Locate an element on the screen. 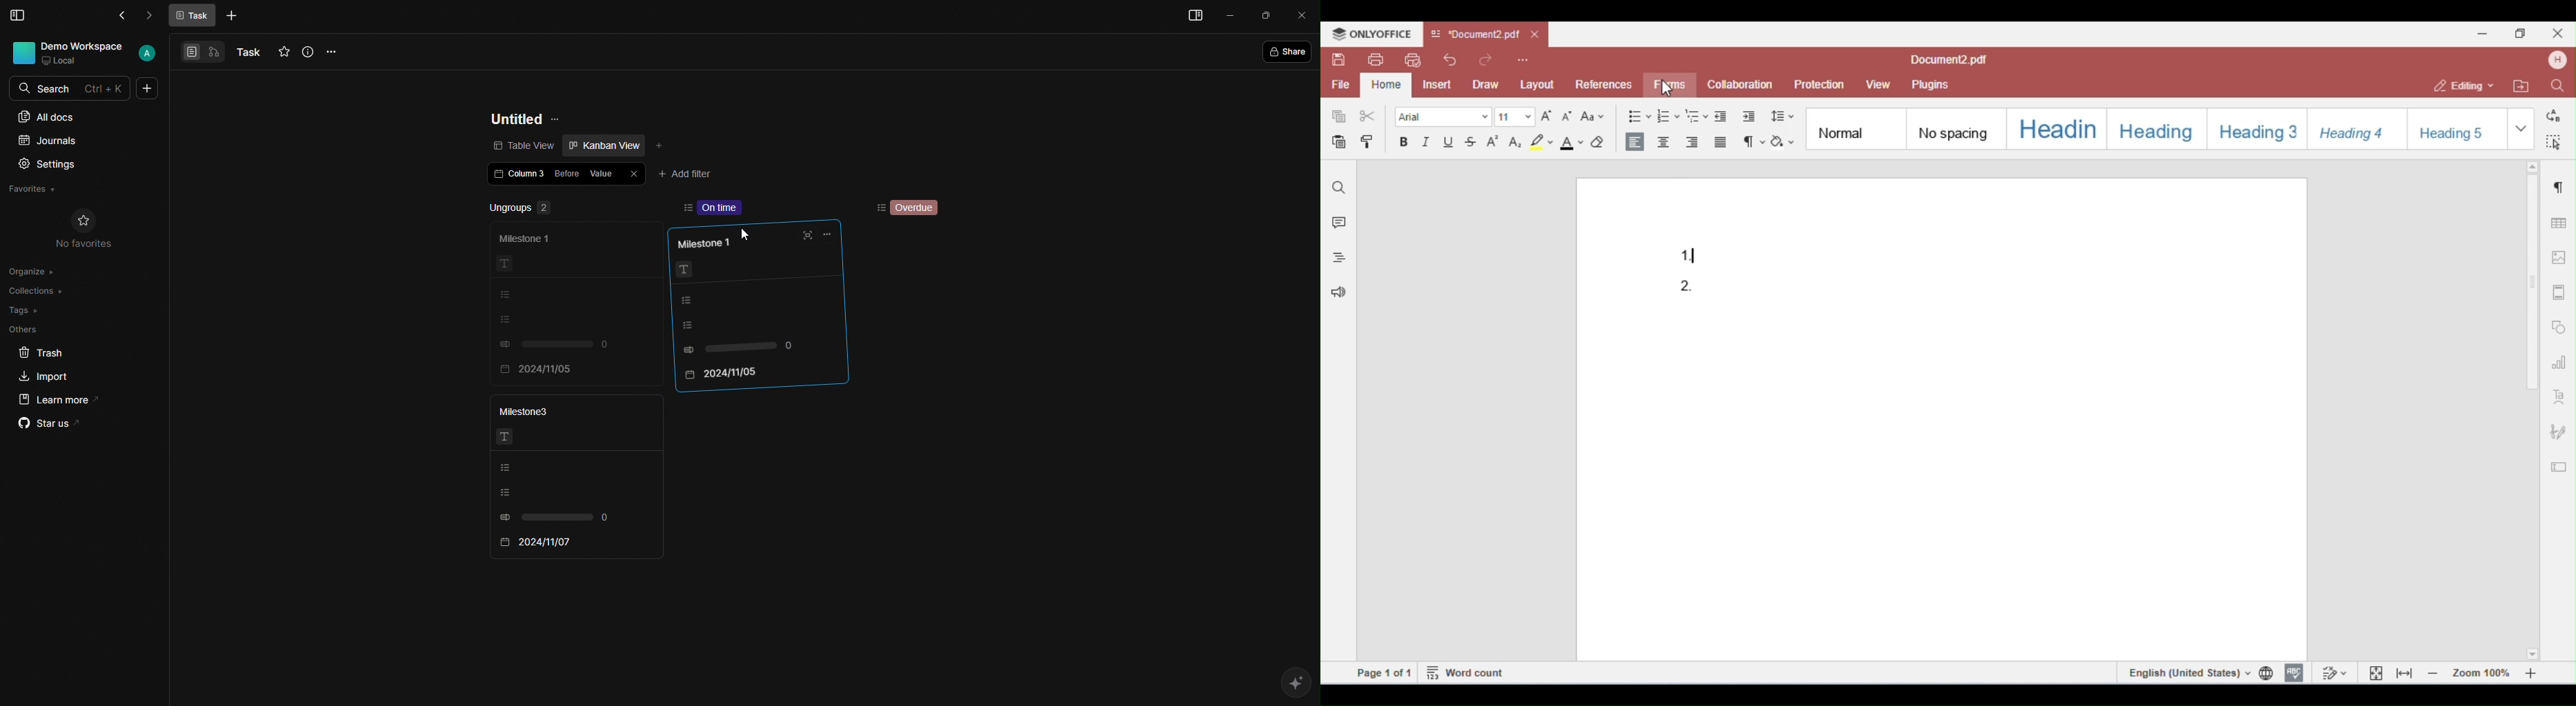 Image resolution: width=2576 pixels, height=728 pixels. Close is located at coordinates (633, 172).